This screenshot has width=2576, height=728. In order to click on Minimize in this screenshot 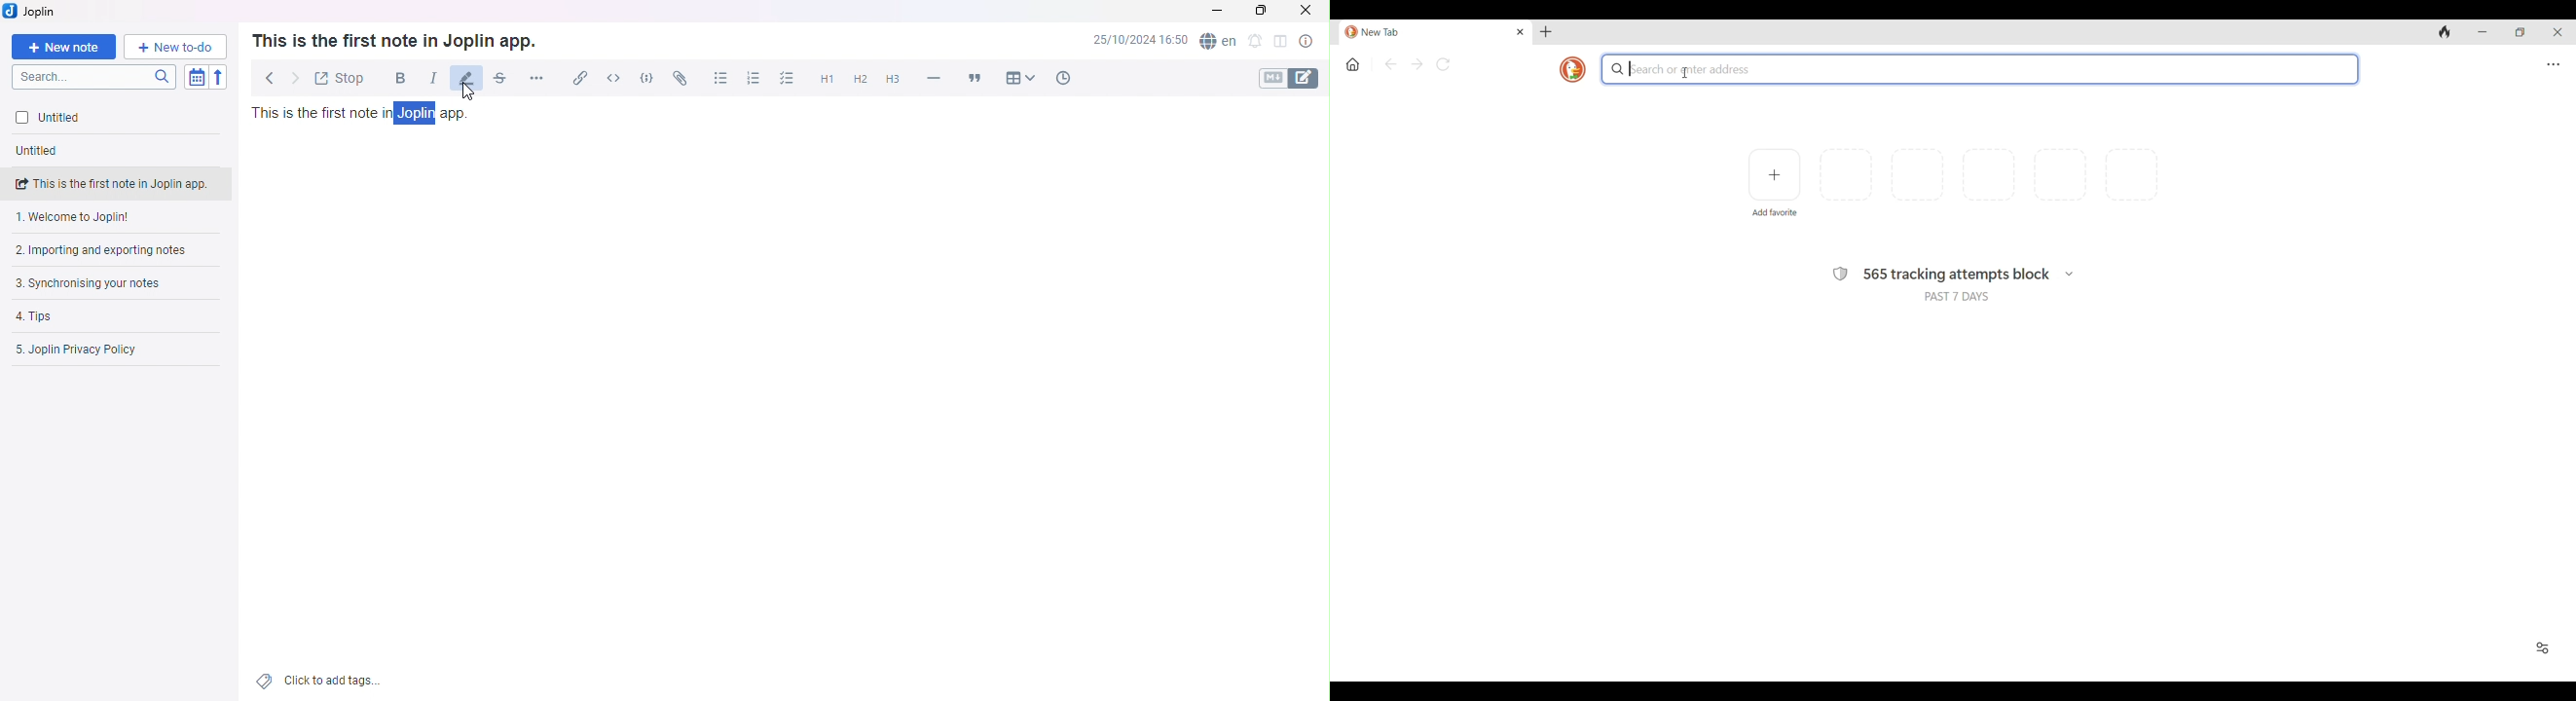, I will do `click(1219, 12)`.